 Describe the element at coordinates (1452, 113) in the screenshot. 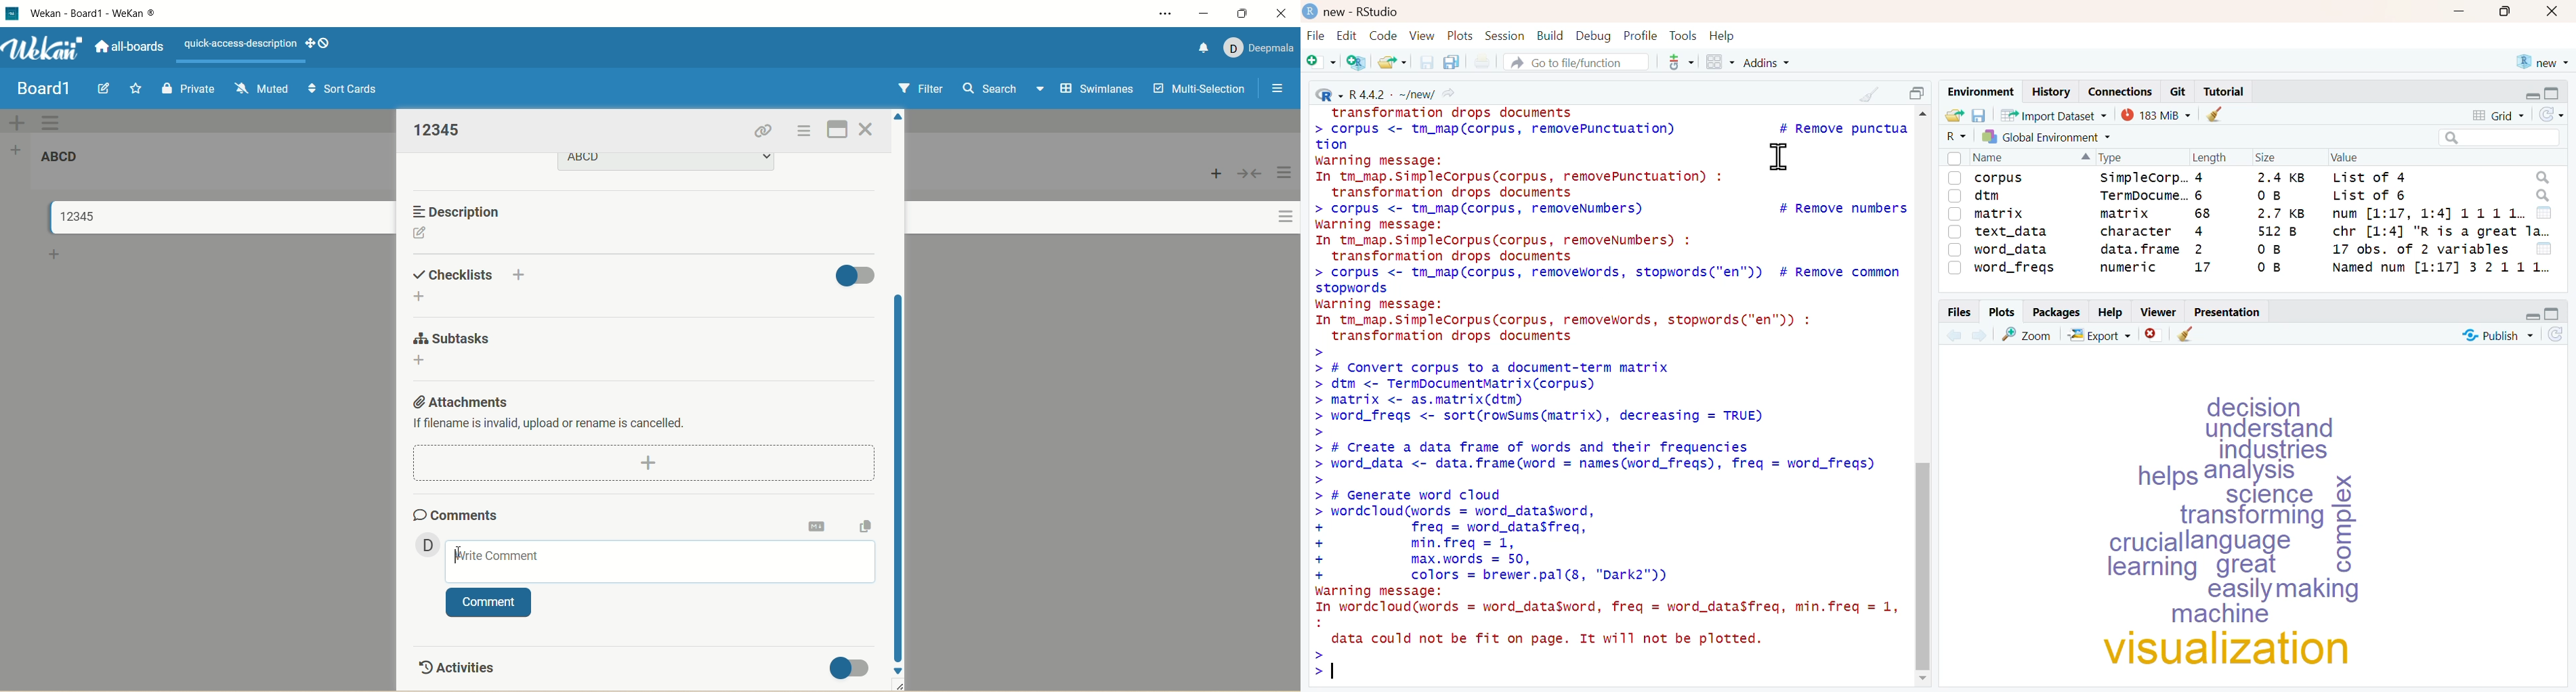

I see `transformation drops documents` at that location.